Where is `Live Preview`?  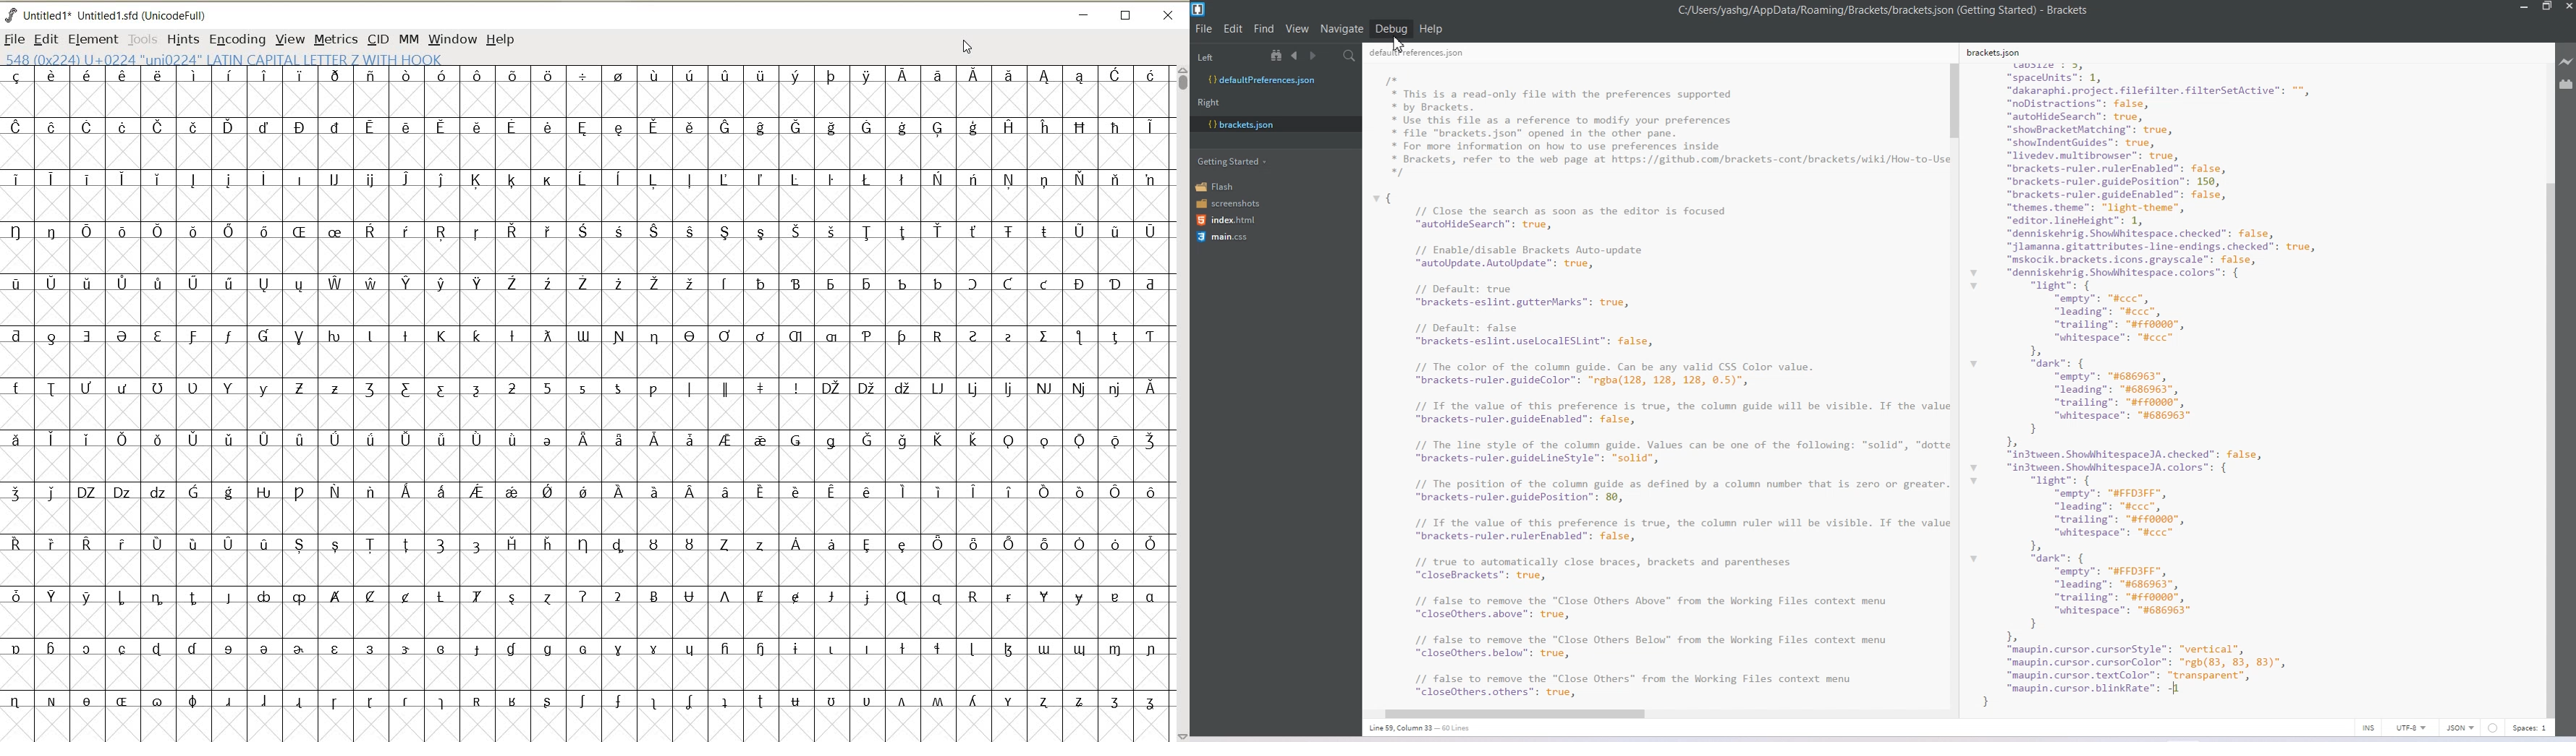 Live Preview is located at coordinates (2567, 62).